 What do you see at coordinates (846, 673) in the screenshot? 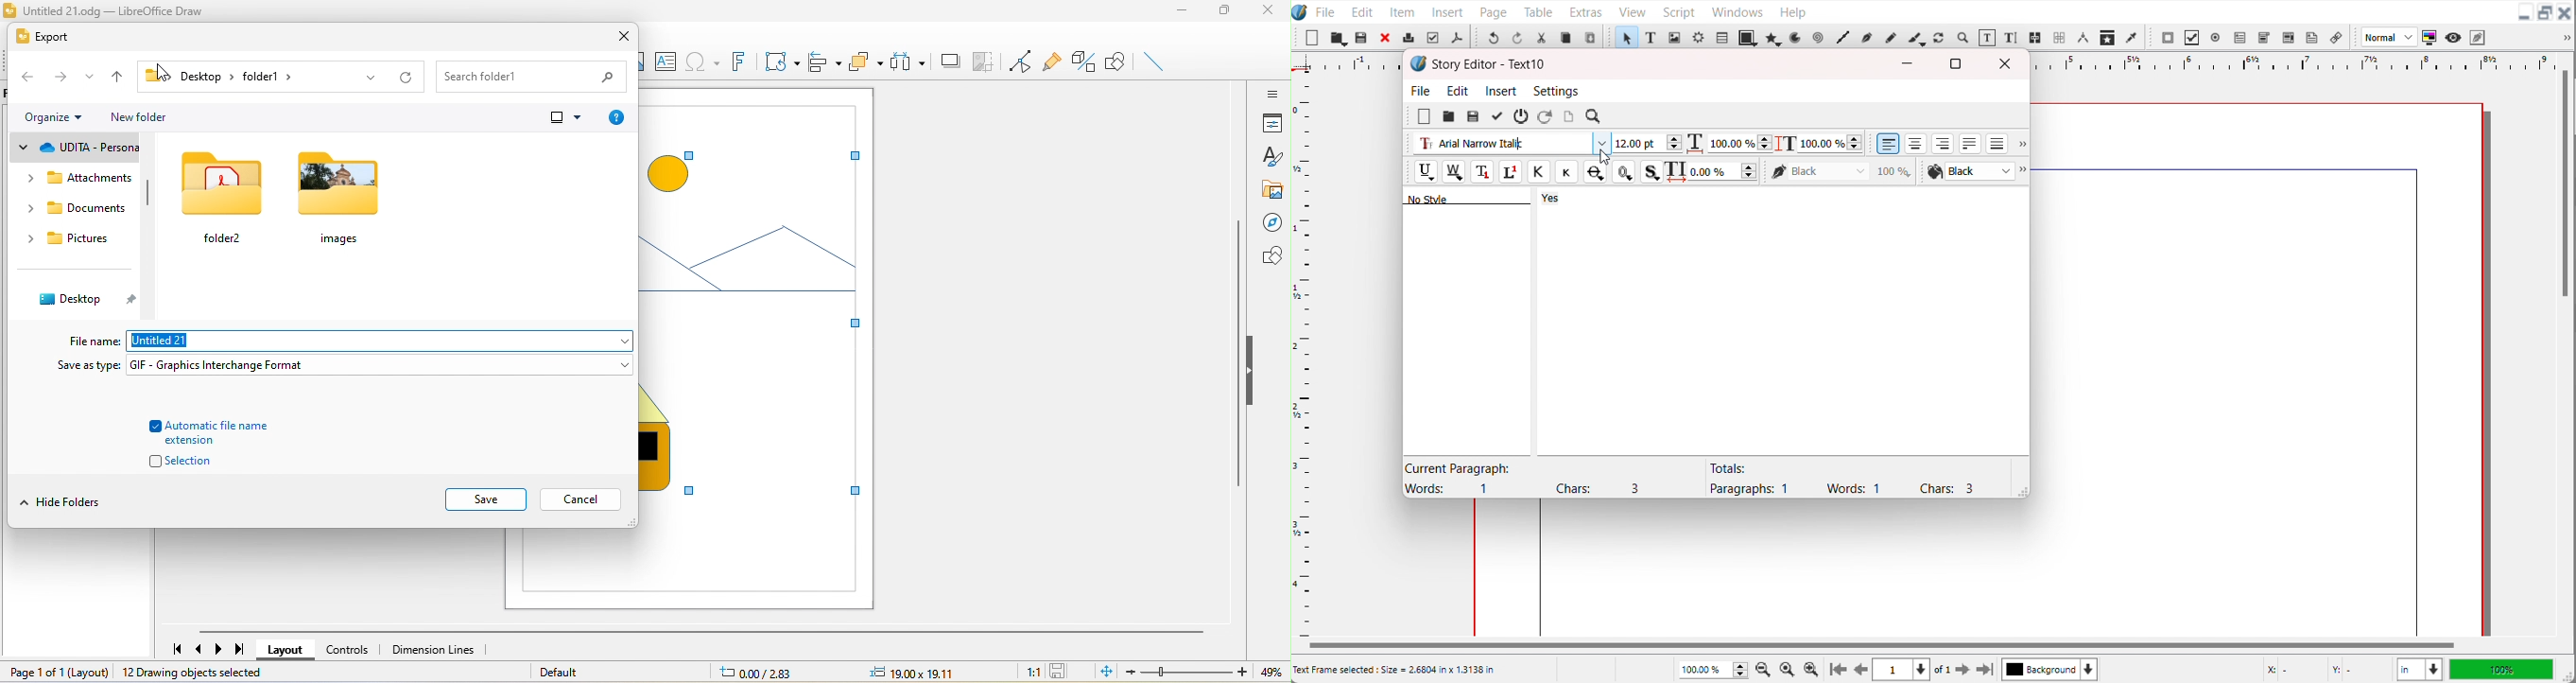
I see `cursor and object position changed (0.00/2.83  1900x19.11))` at bounding box center [846, 673].